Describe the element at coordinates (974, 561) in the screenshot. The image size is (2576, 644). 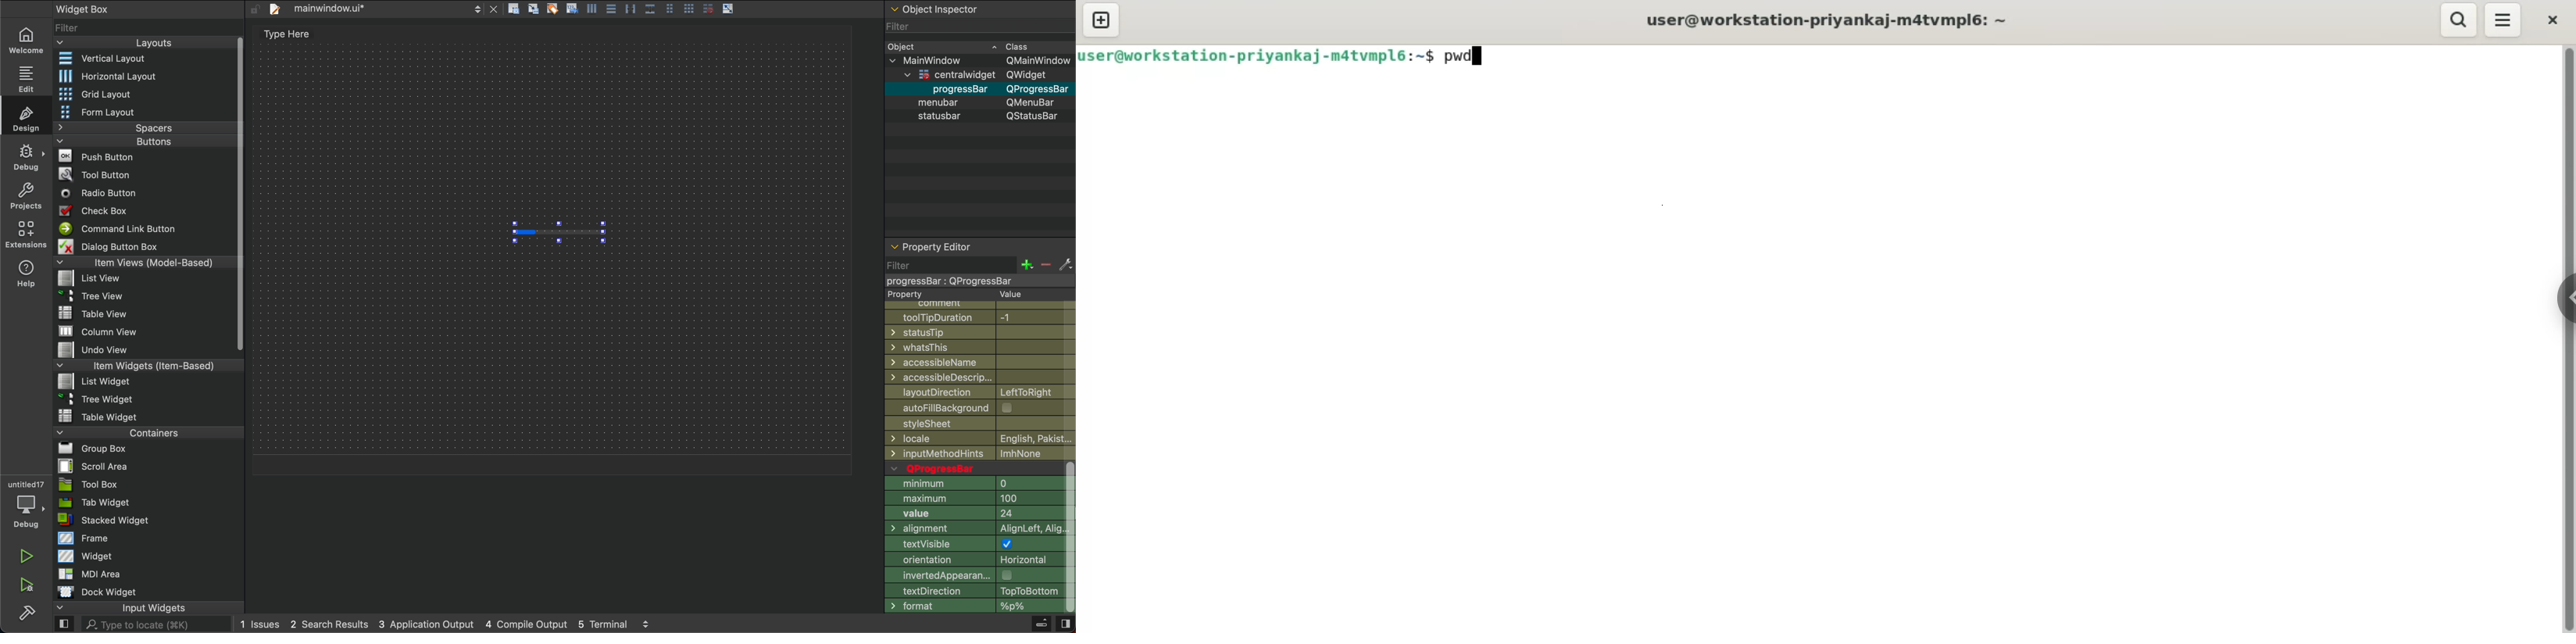
I see `Orientation ` at that location.